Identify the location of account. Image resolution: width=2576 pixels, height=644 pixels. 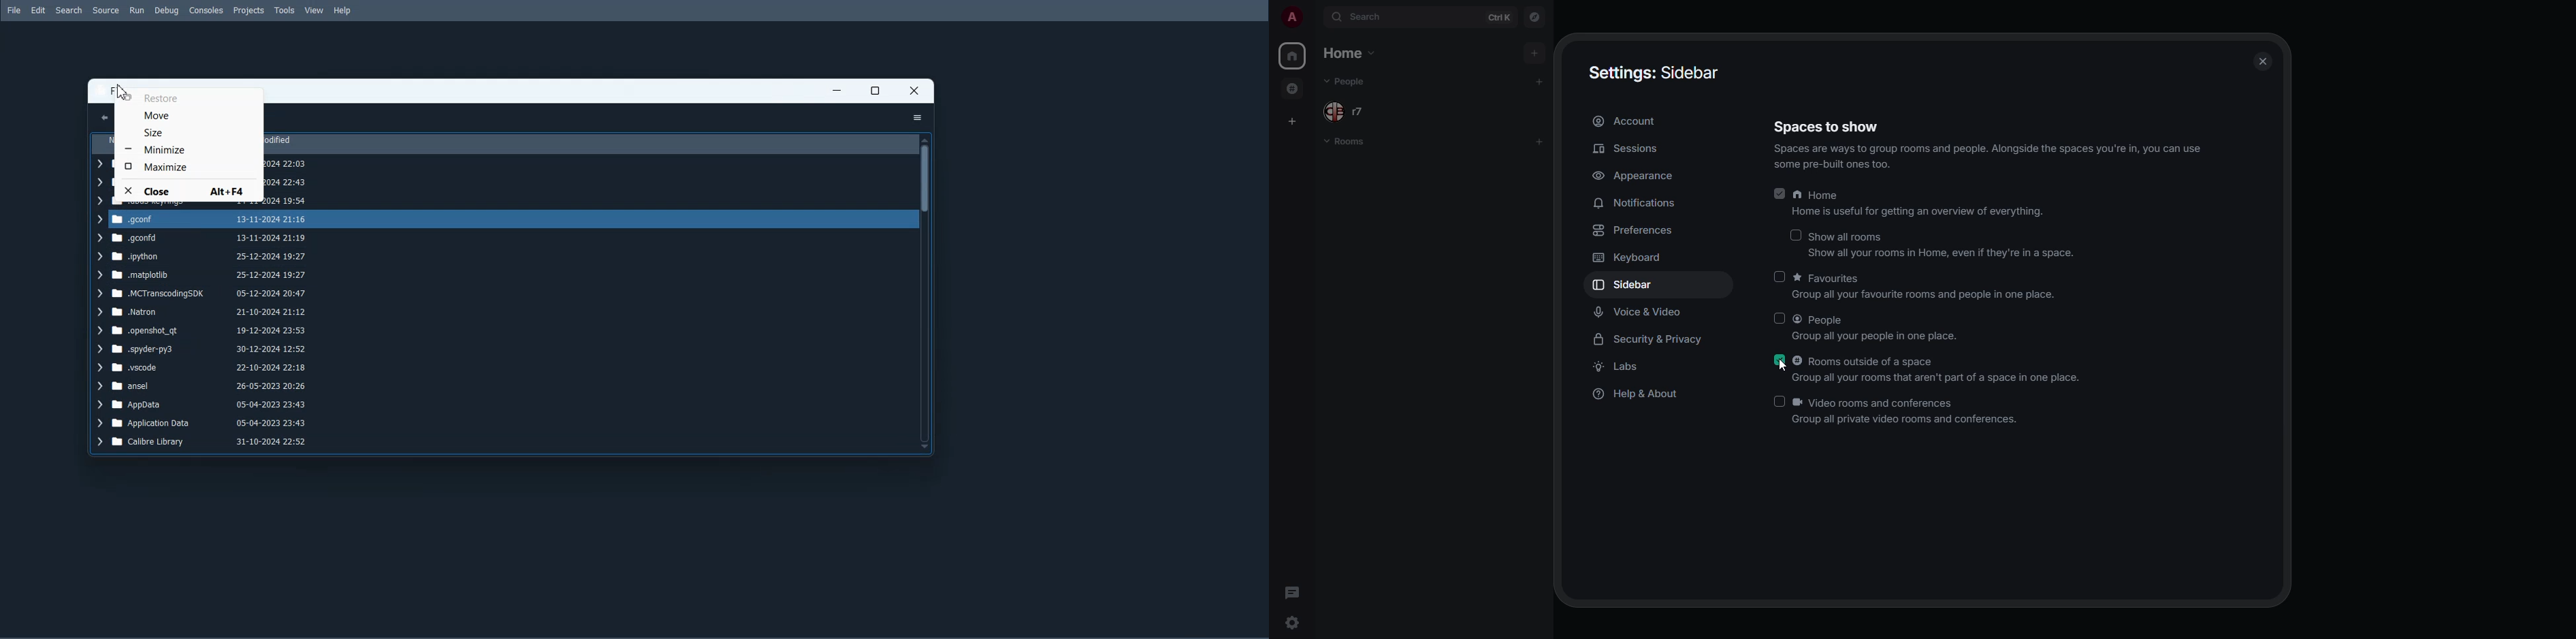
(1627, 121).